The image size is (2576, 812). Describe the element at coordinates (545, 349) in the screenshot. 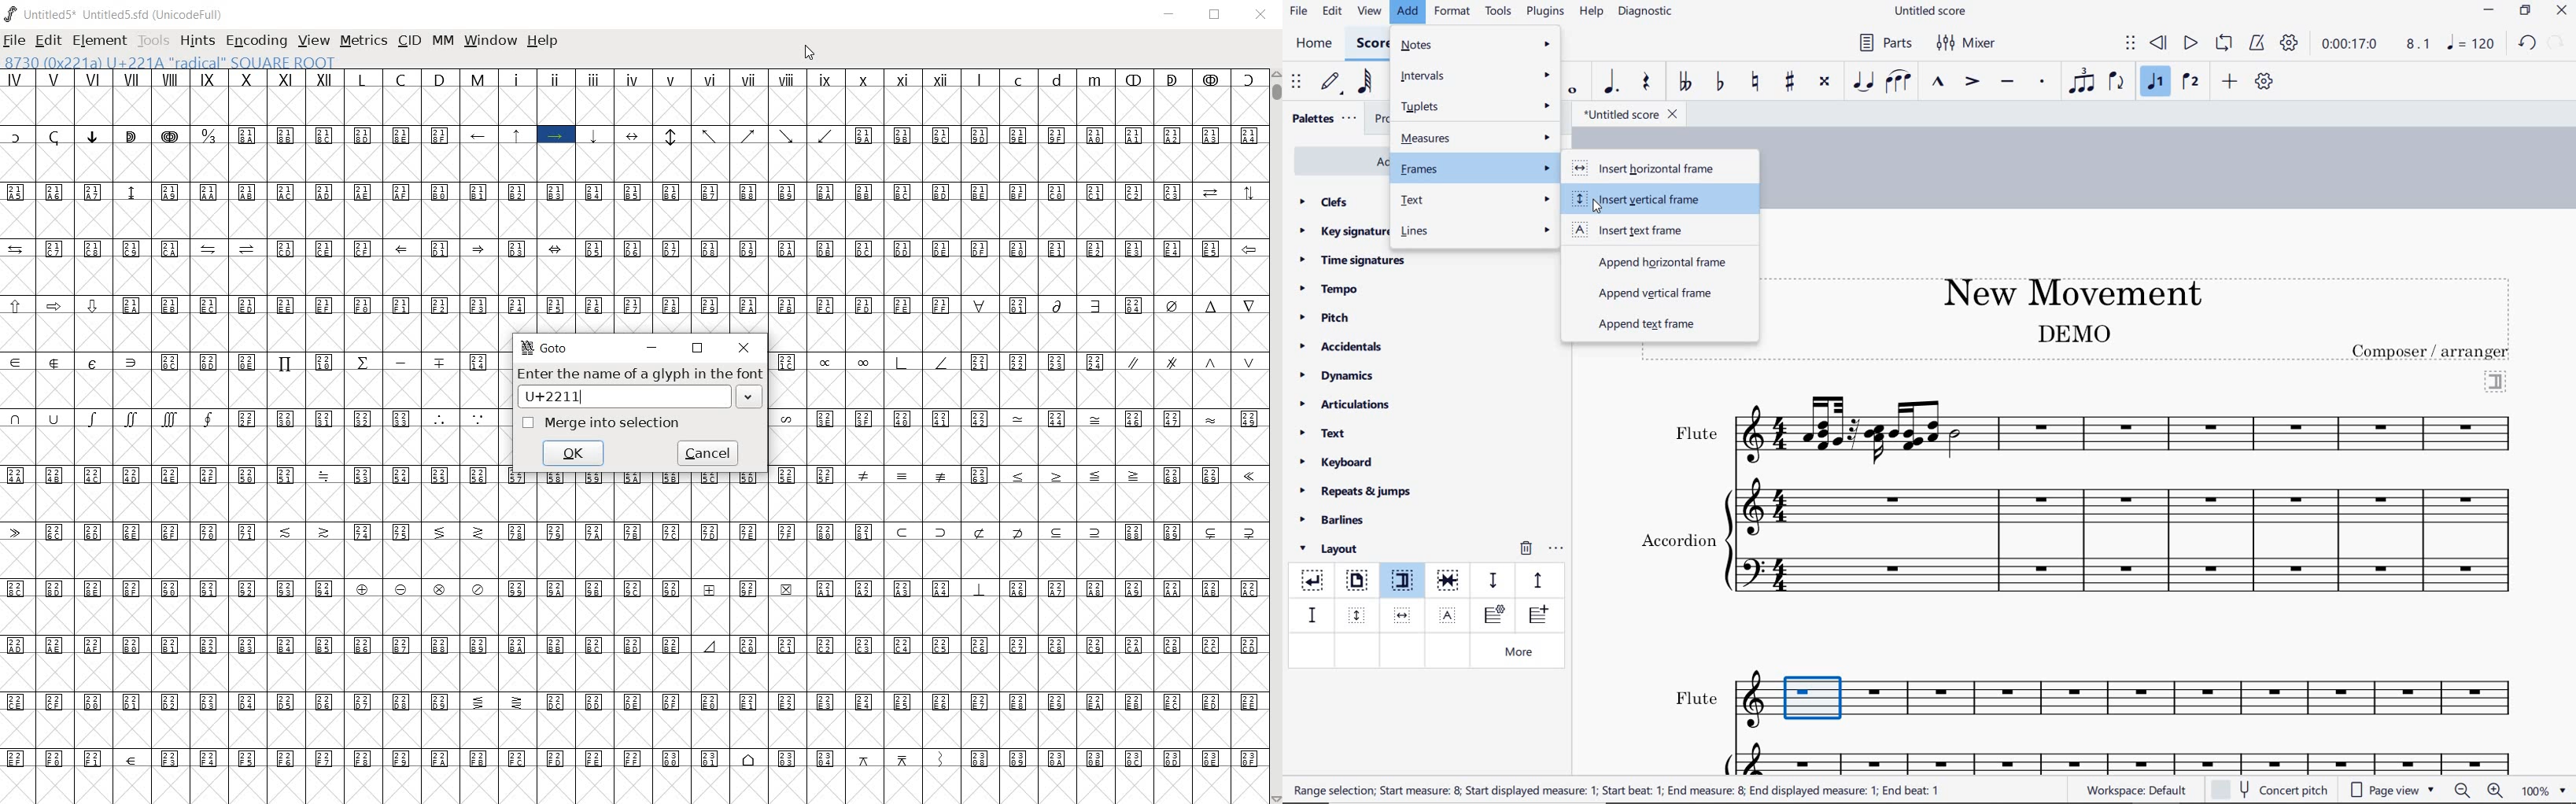

I see `GoTo` at that location.